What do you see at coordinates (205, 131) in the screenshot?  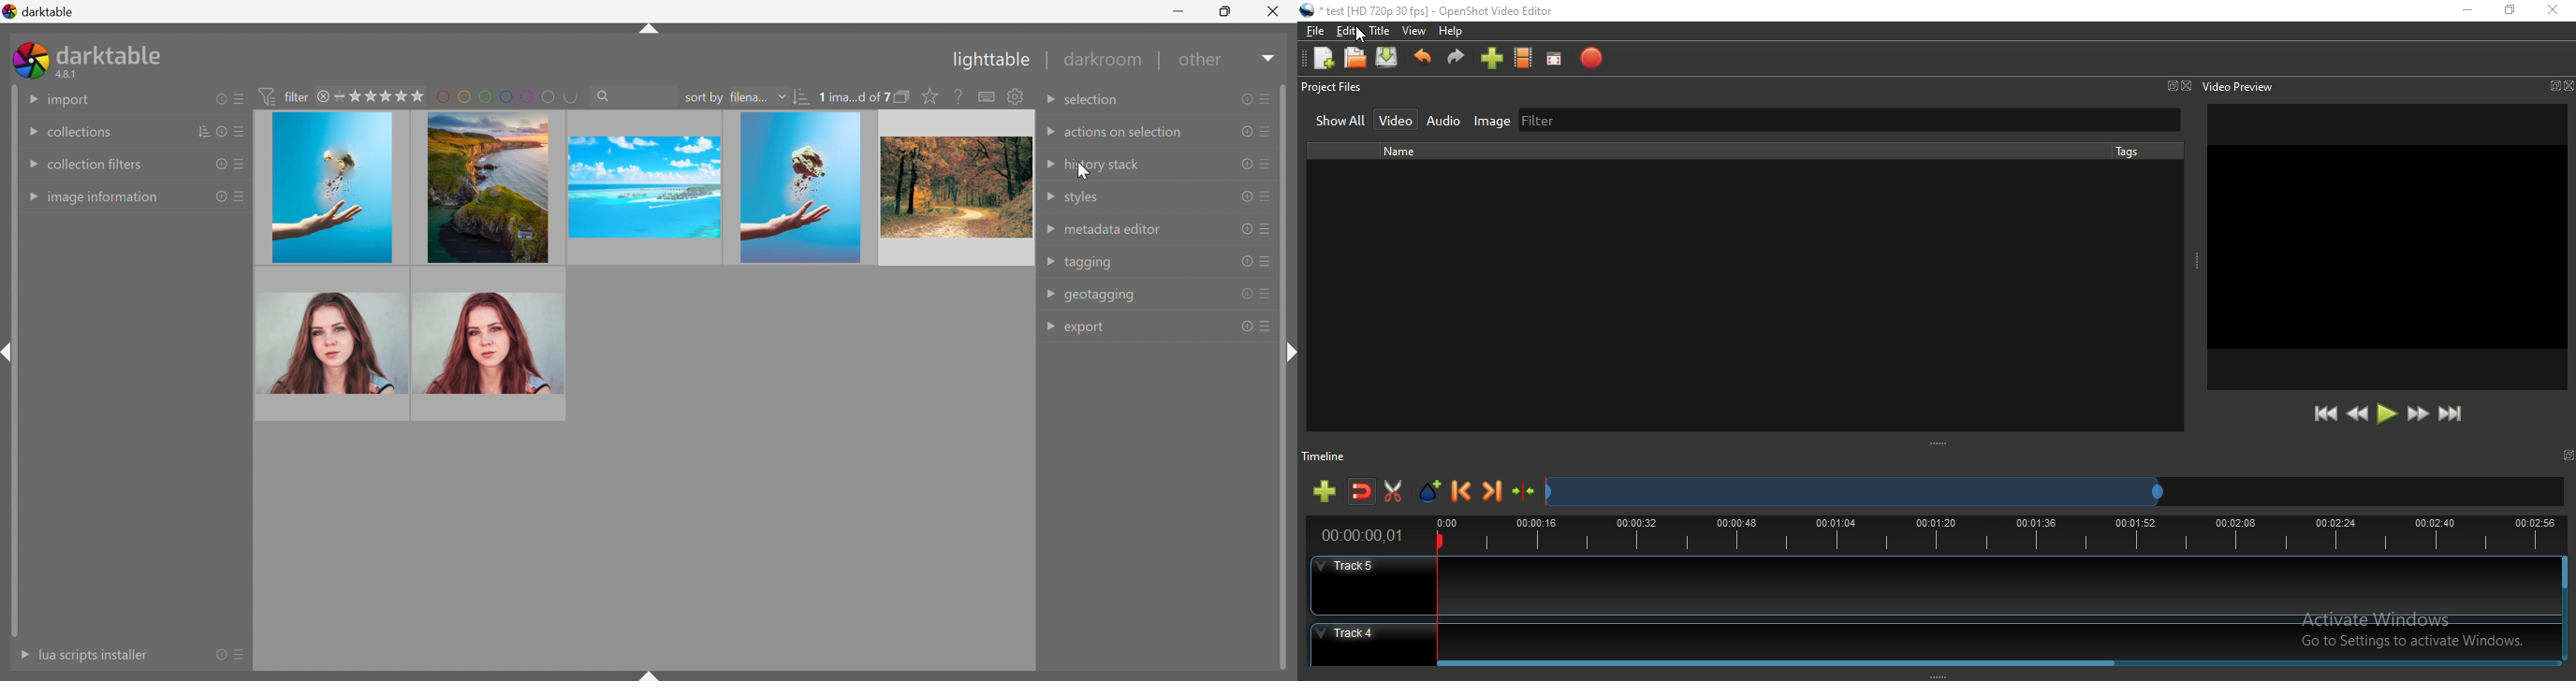 I see `sort` at bounding box center [205, 131].